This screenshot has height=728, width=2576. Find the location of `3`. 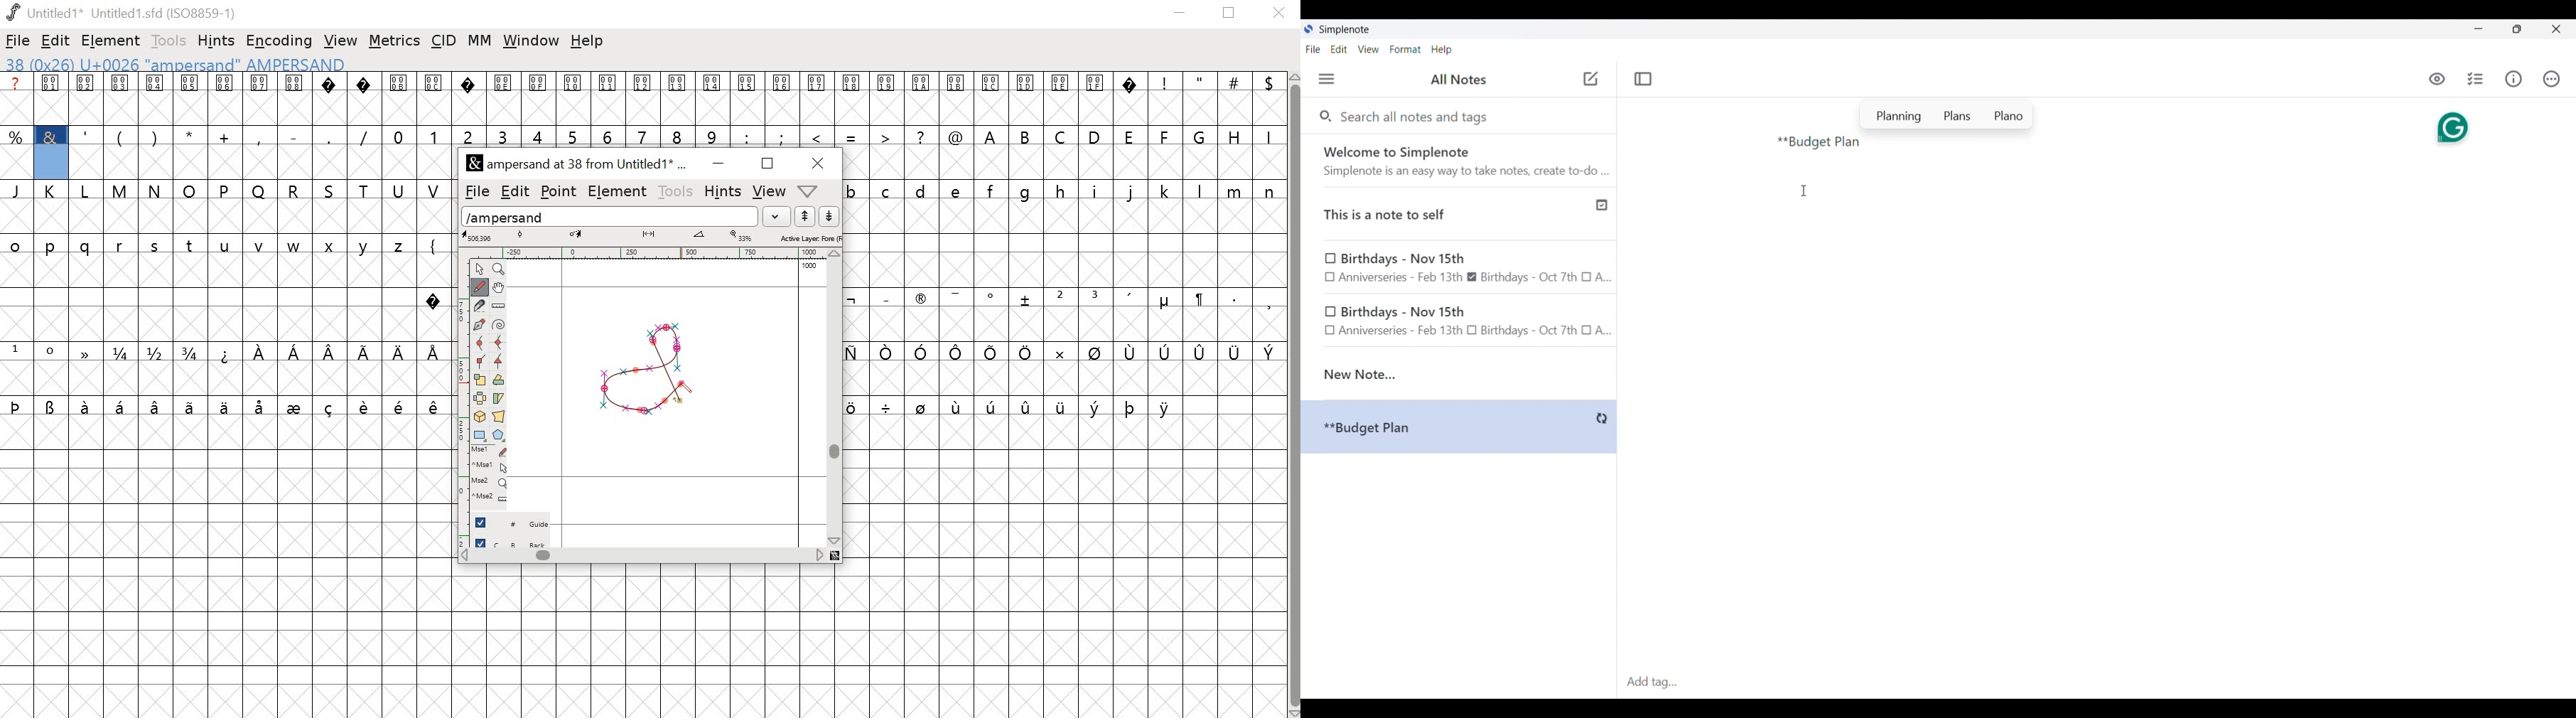

3 is located at coordinates (503, 135).